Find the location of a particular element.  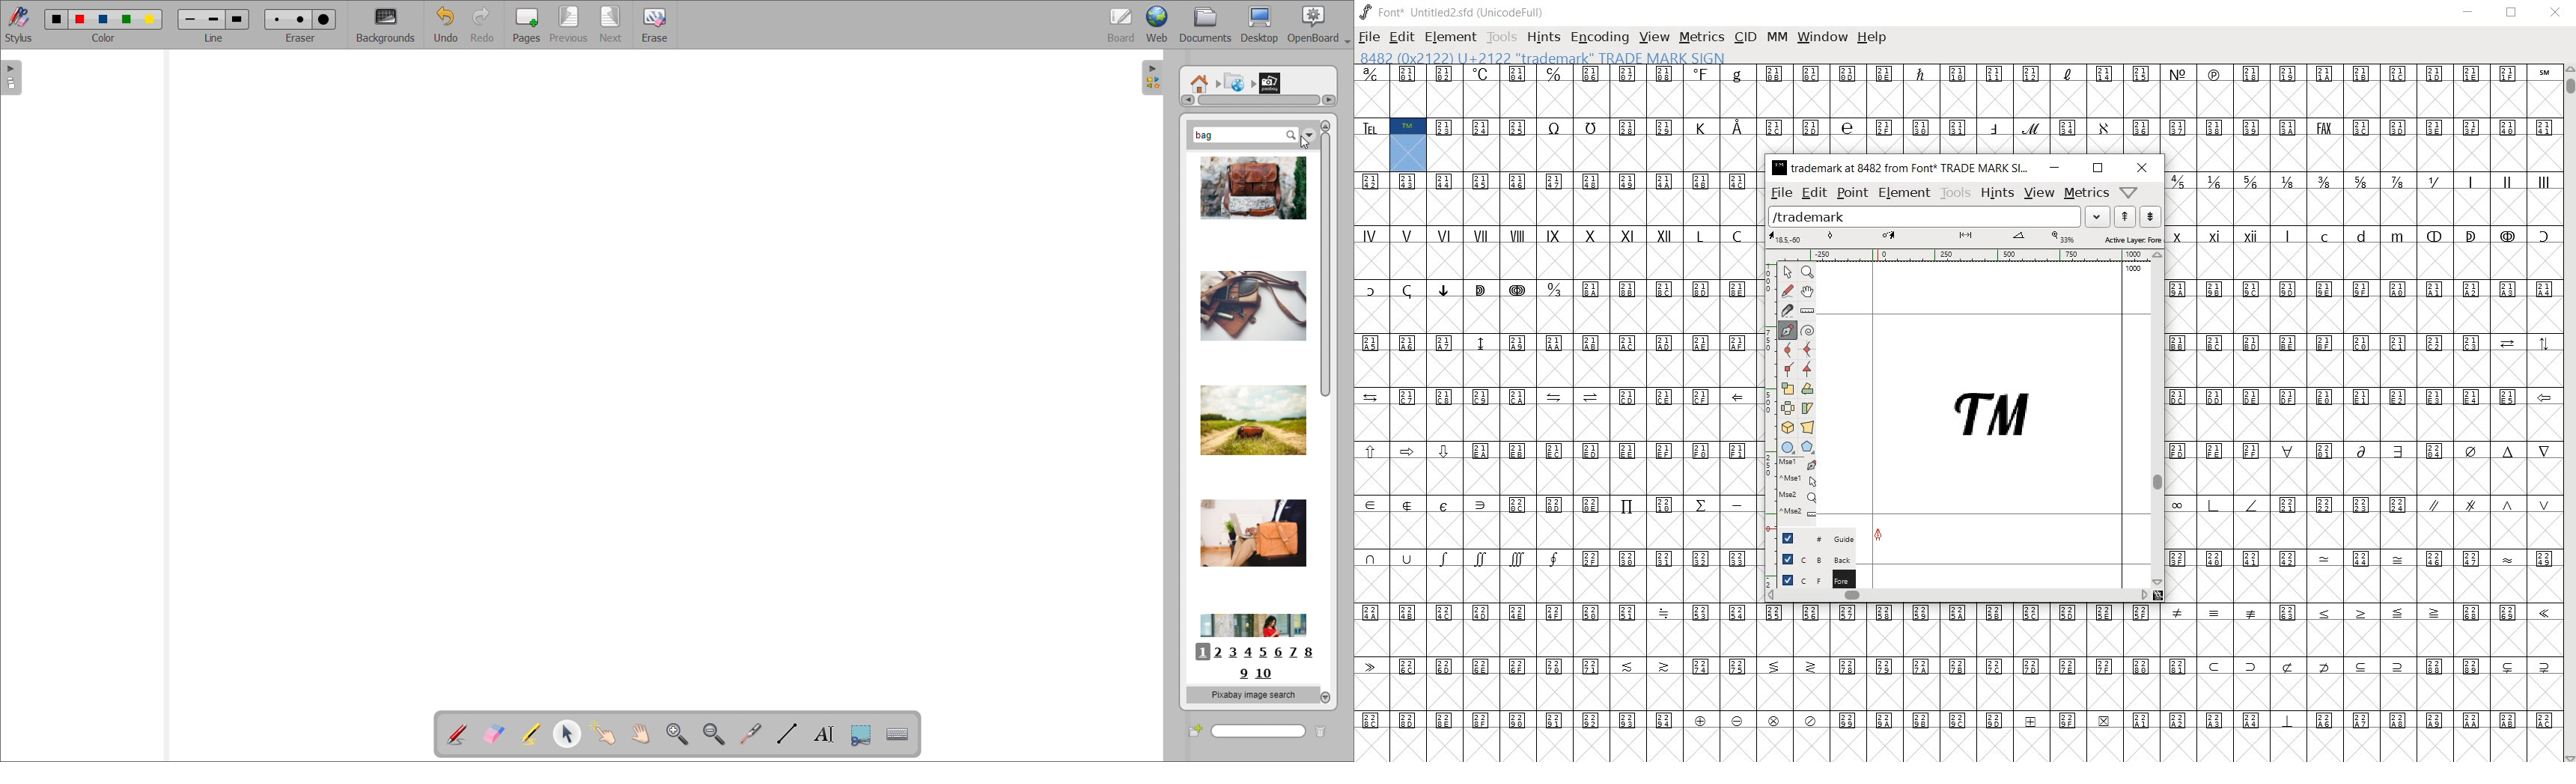

Color 4 is located at coordinates (128, 19).